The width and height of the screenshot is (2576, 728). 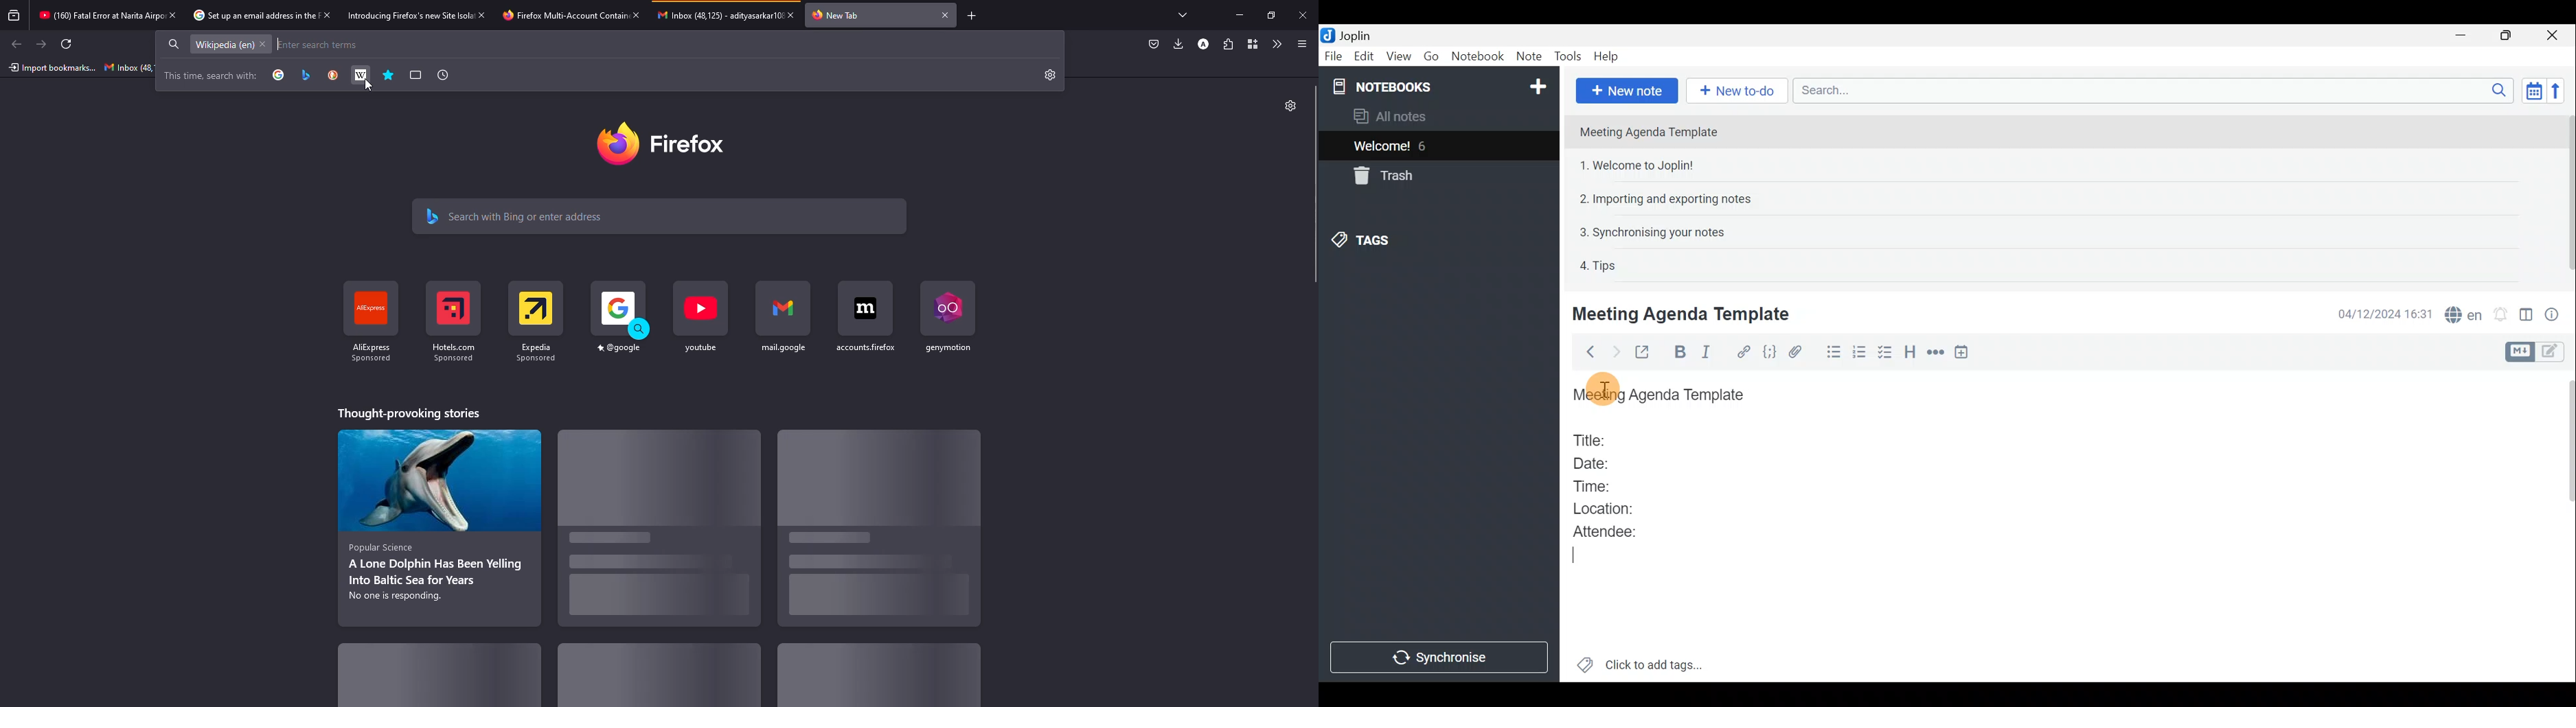 I want to click on Trash, so click(x=1381, y=175).